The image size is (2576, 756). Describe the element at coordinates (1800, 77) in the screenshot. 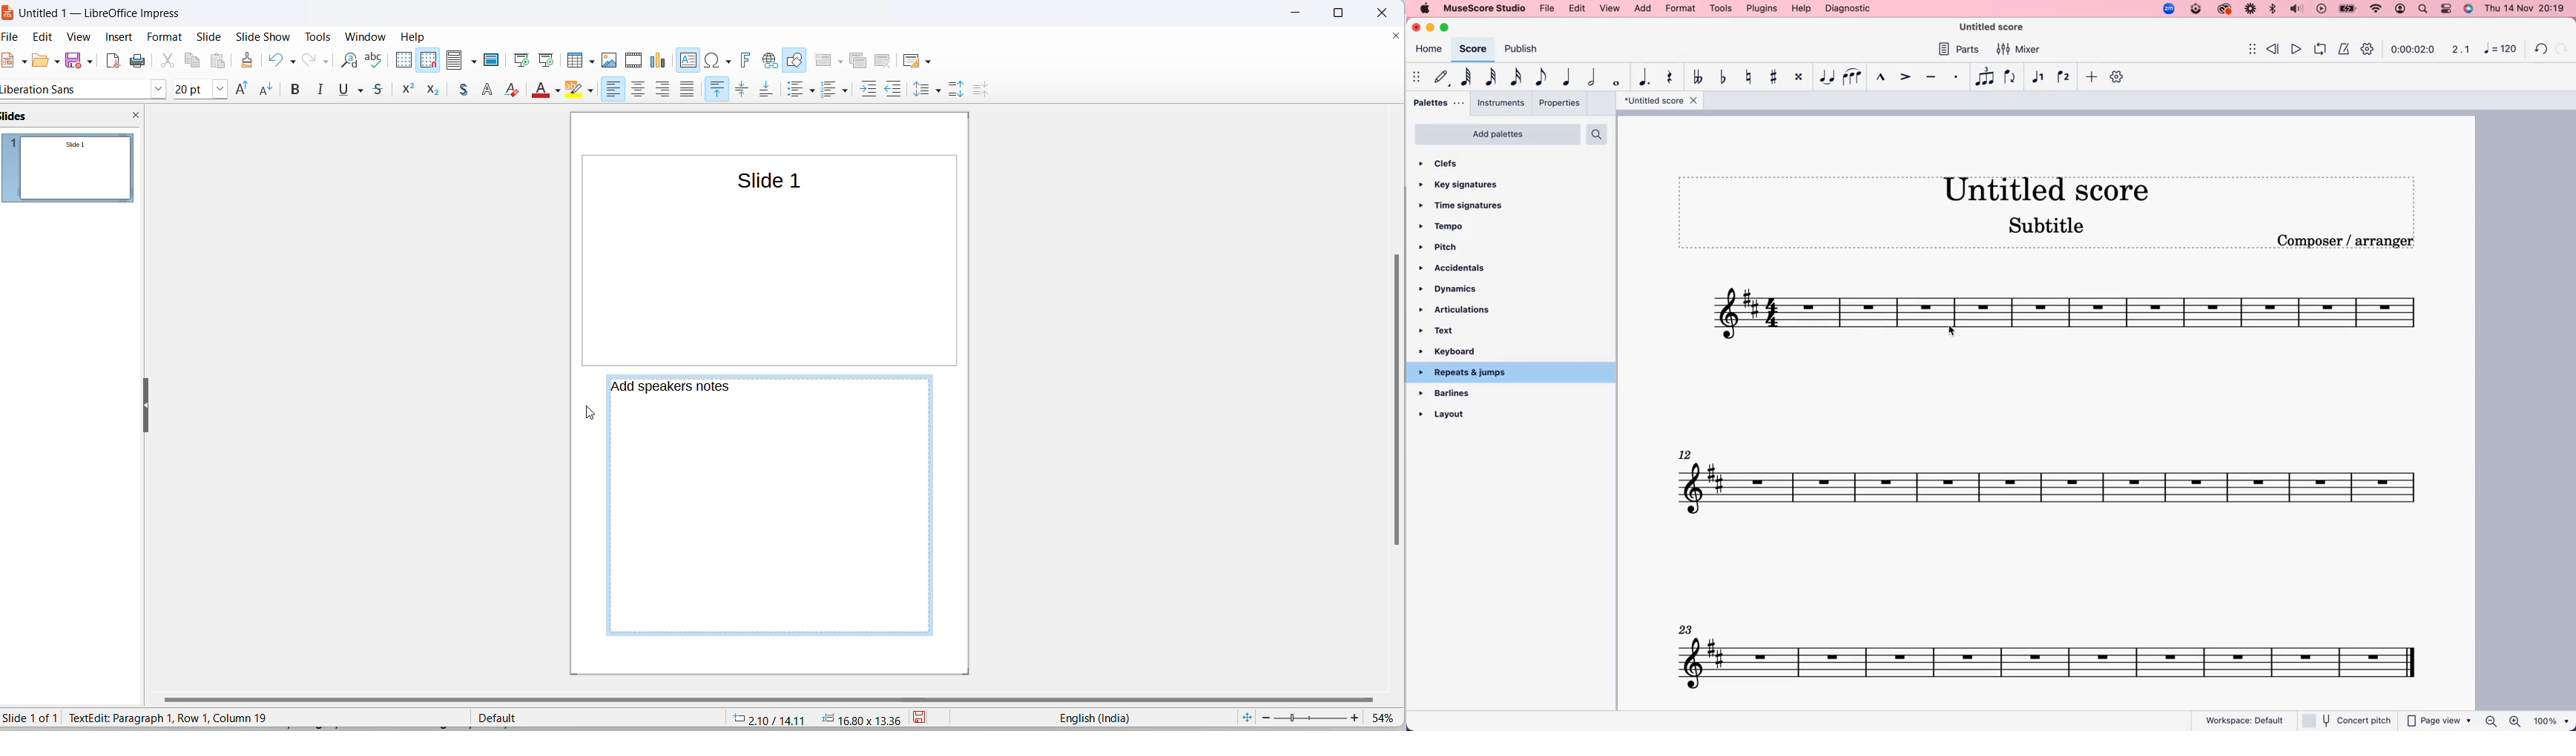

I see `toggle double sharp` at that location.